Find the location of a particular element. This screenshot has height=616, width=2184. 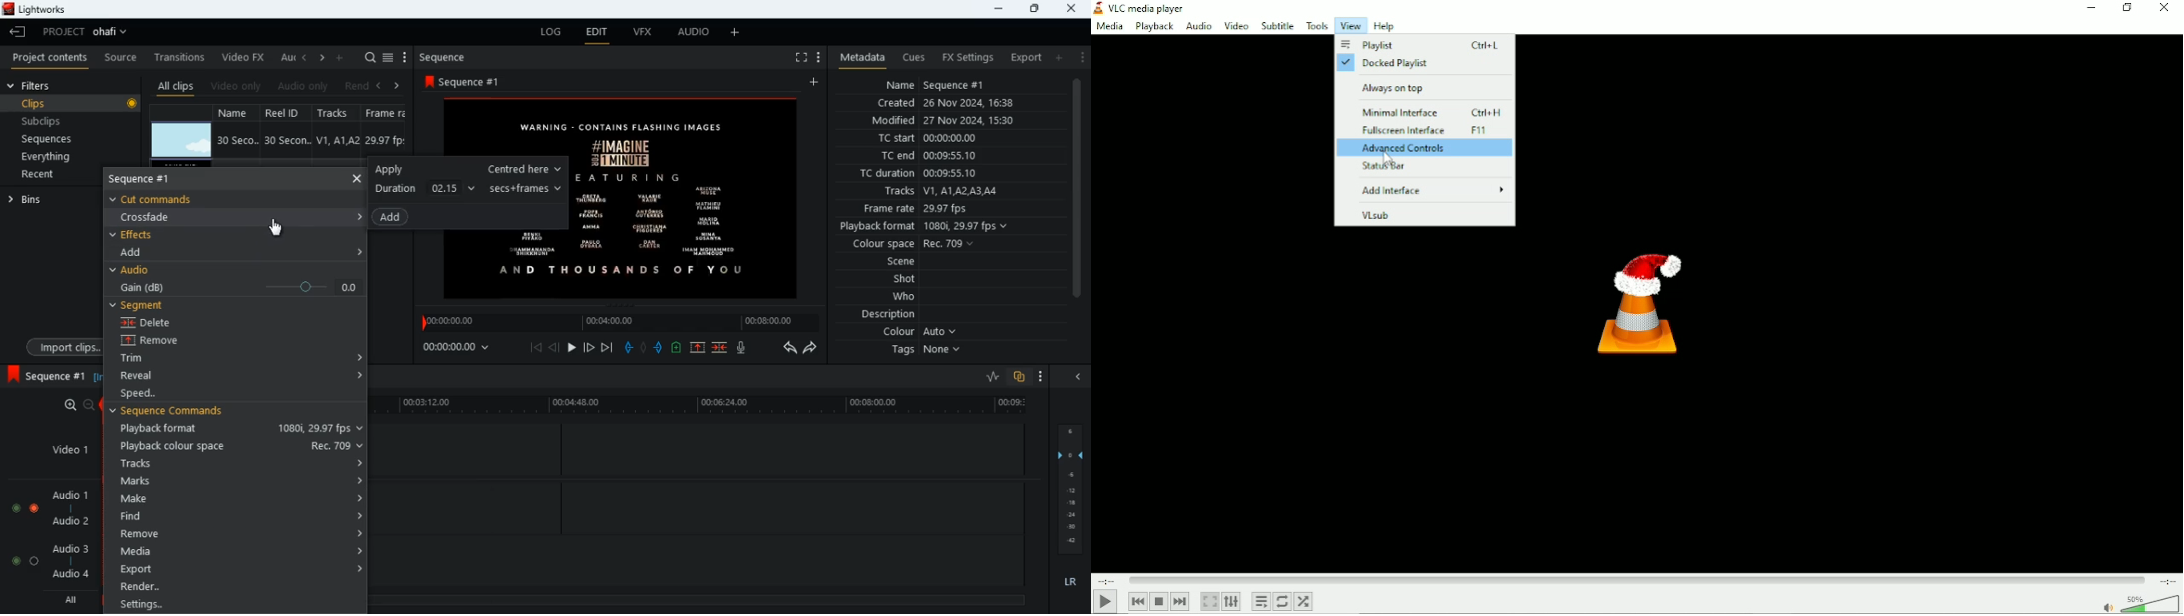

audio is located at coordinates (135, 270).